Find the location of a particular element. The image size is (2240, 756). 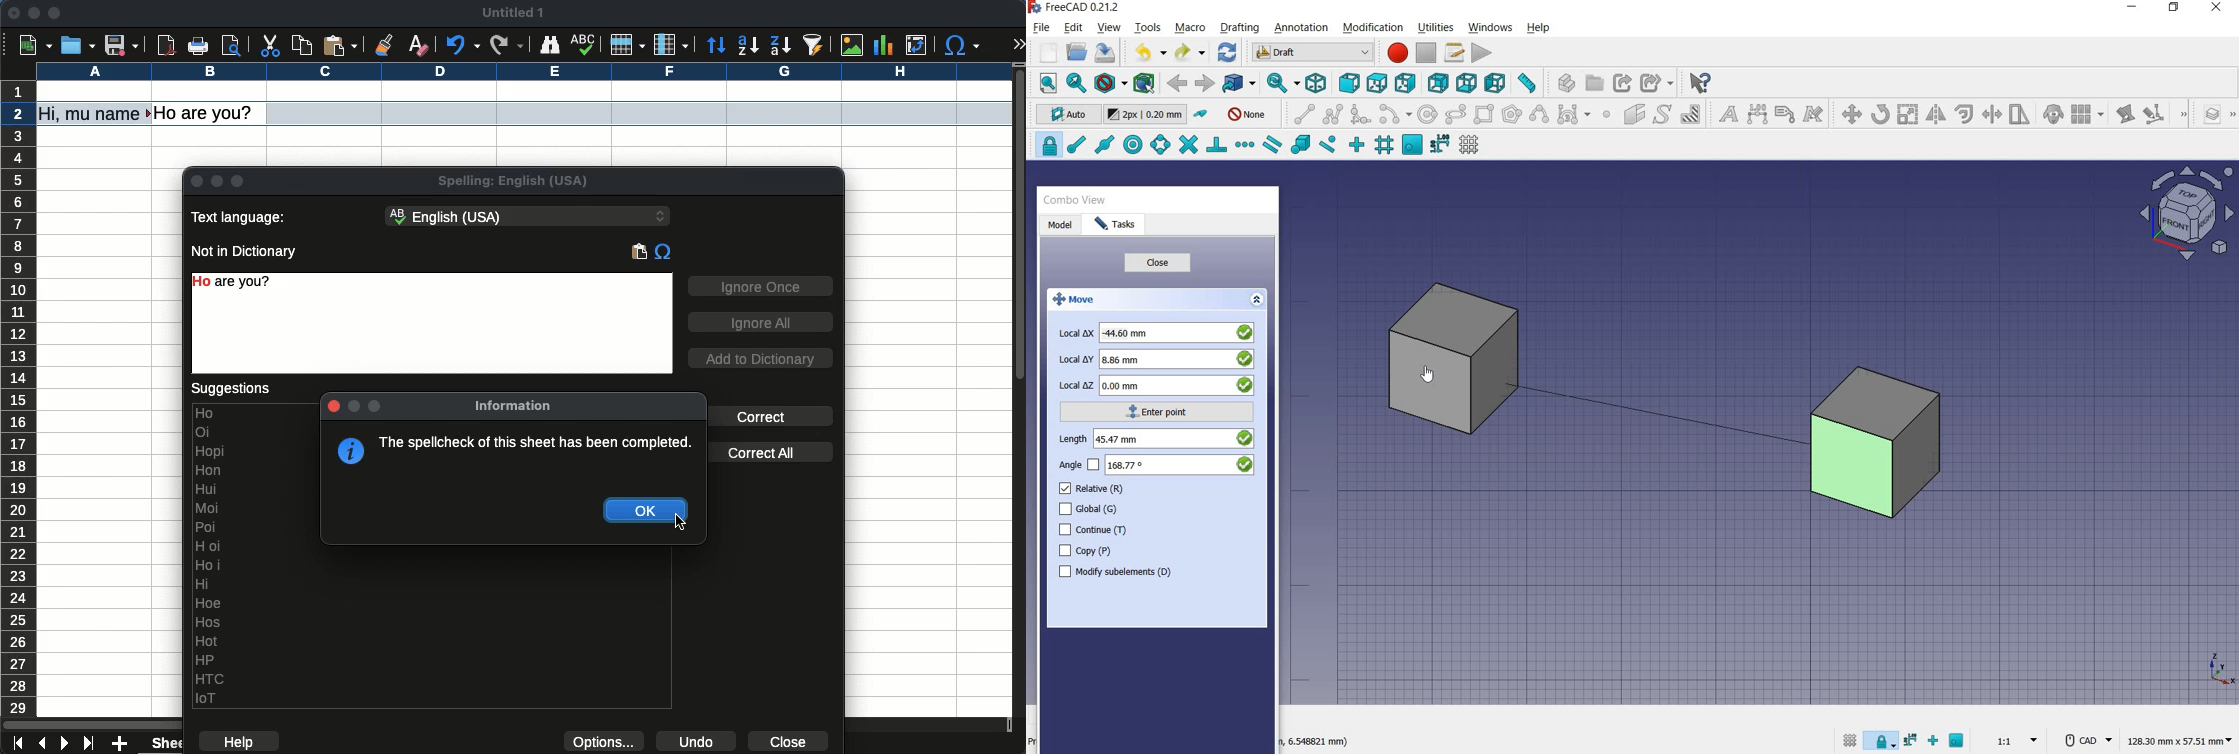

minimize is located at coordinates (2133, 9).